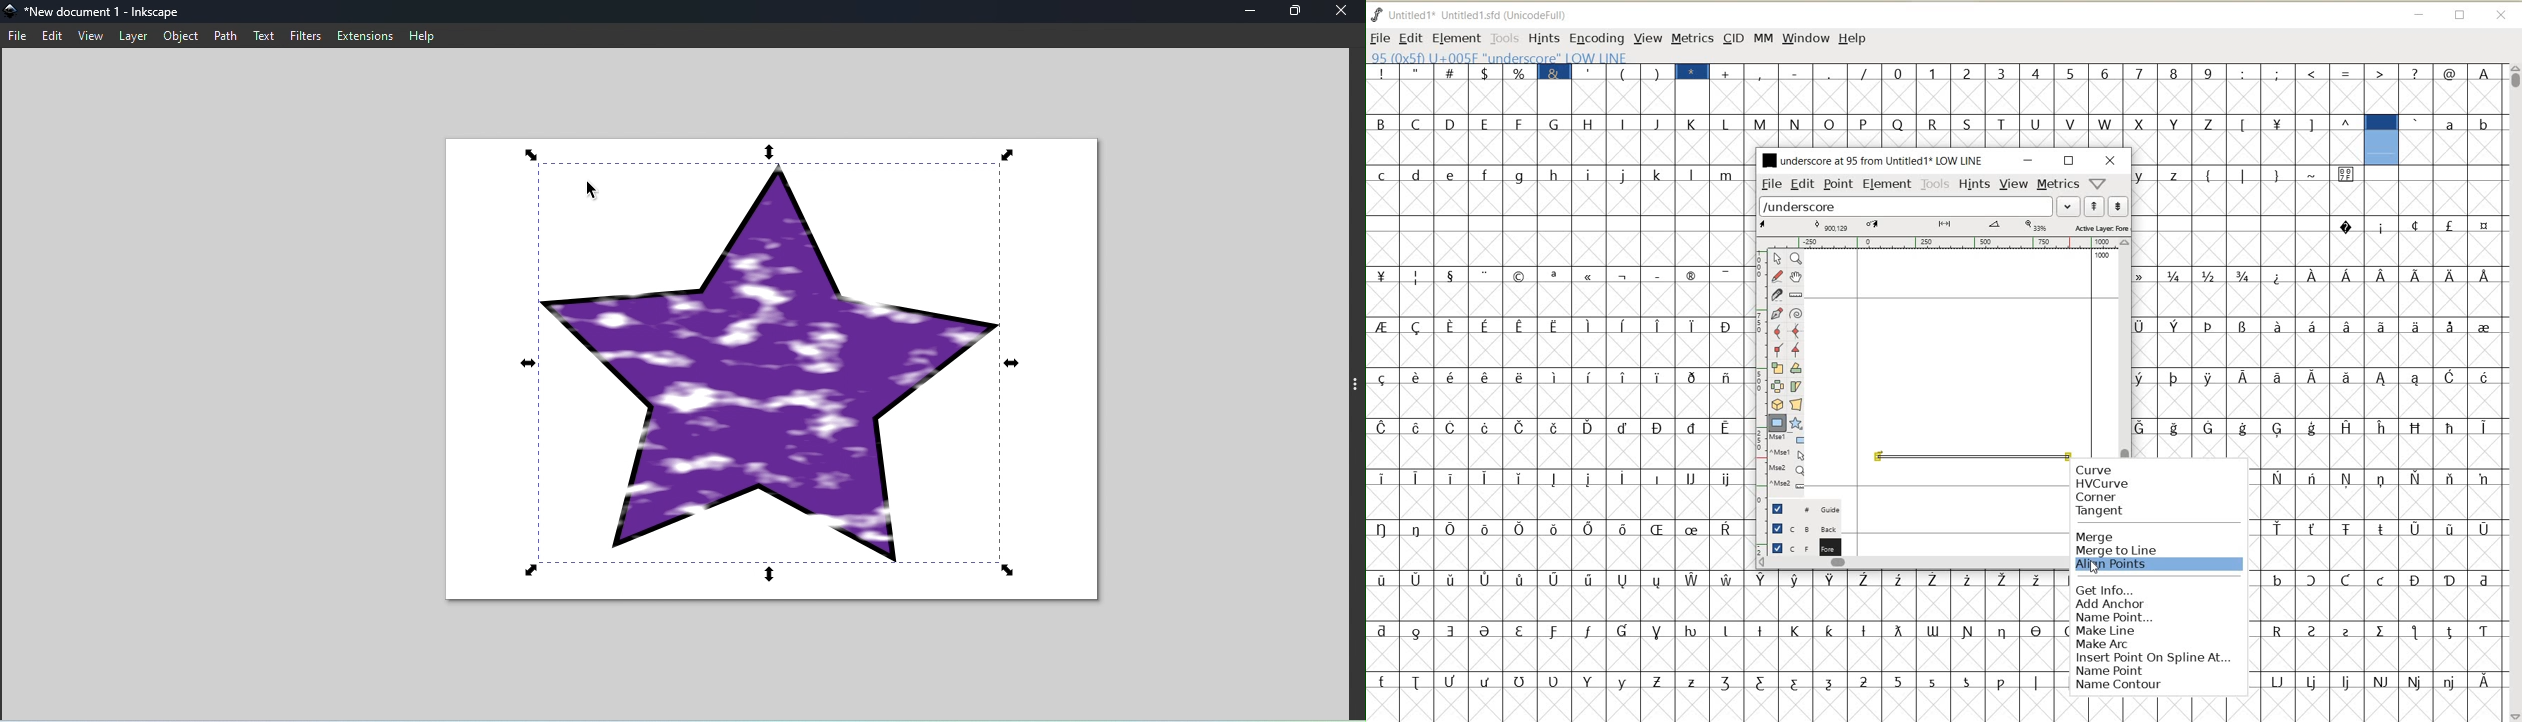 This screenshot has height=728, width=2548. Describe the element at coordinates (1777, 386) in the screenshot. I see `flip the selection` at that location.